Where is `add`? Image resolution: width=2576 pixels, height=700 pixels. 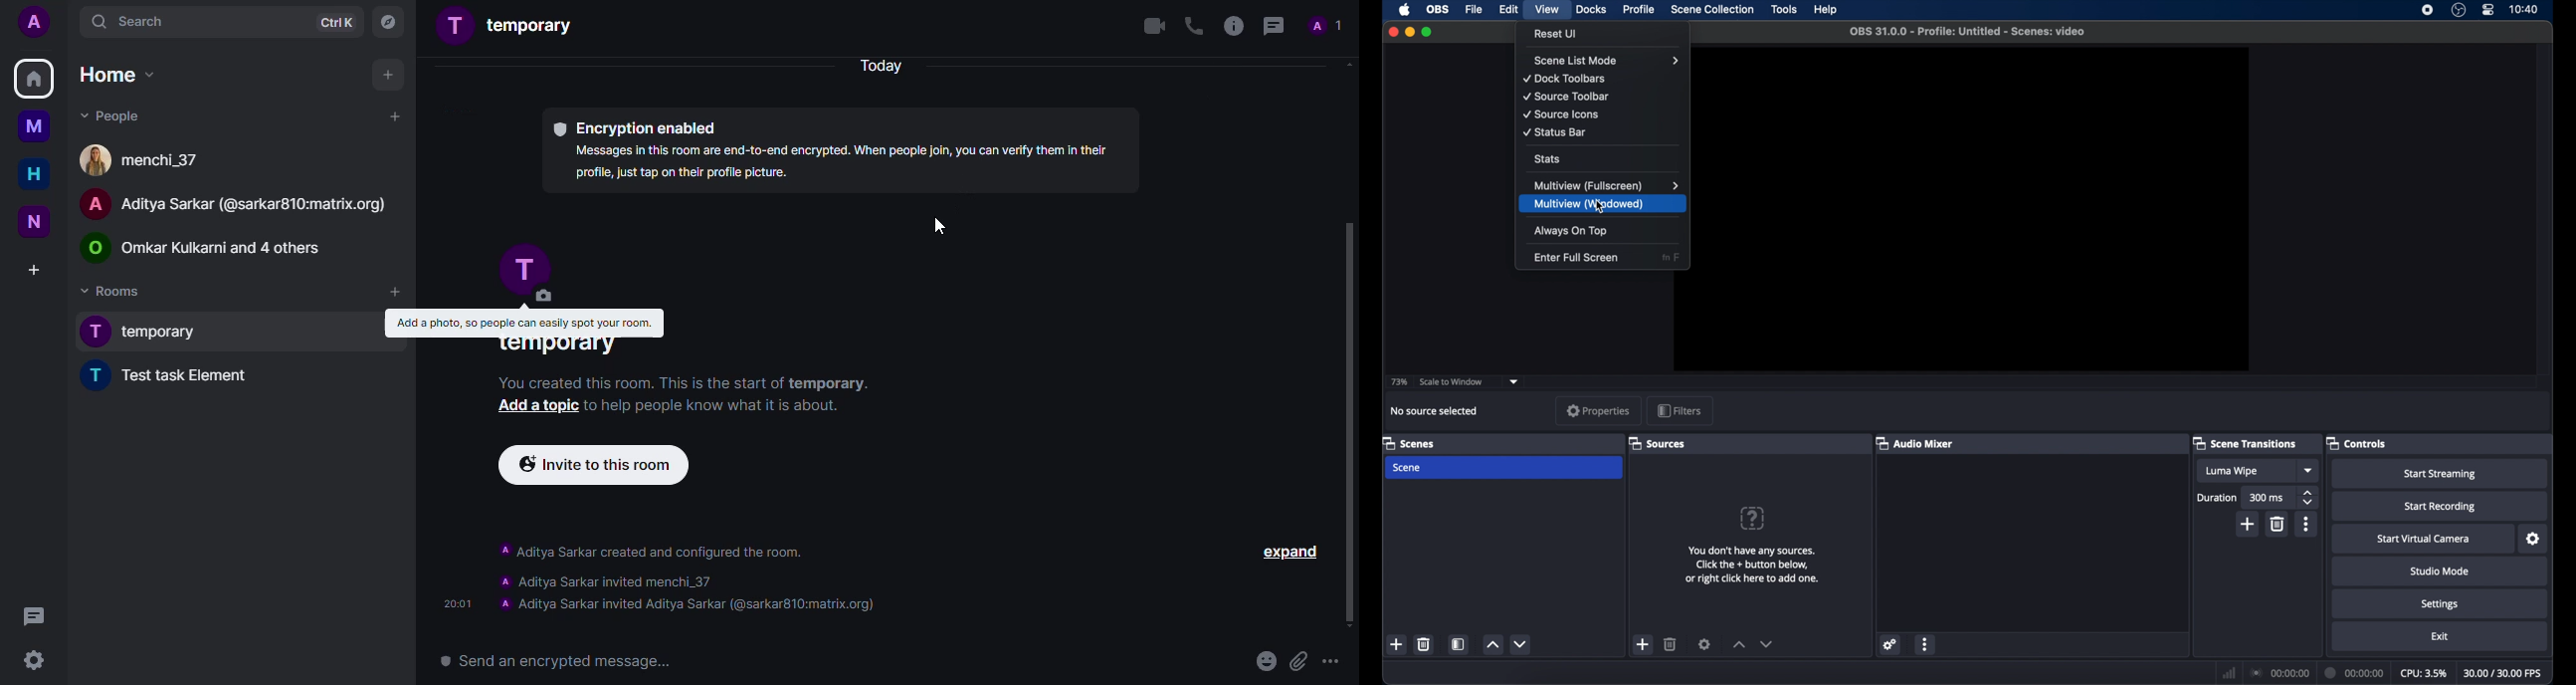
add is located at coordinates (394, 115).